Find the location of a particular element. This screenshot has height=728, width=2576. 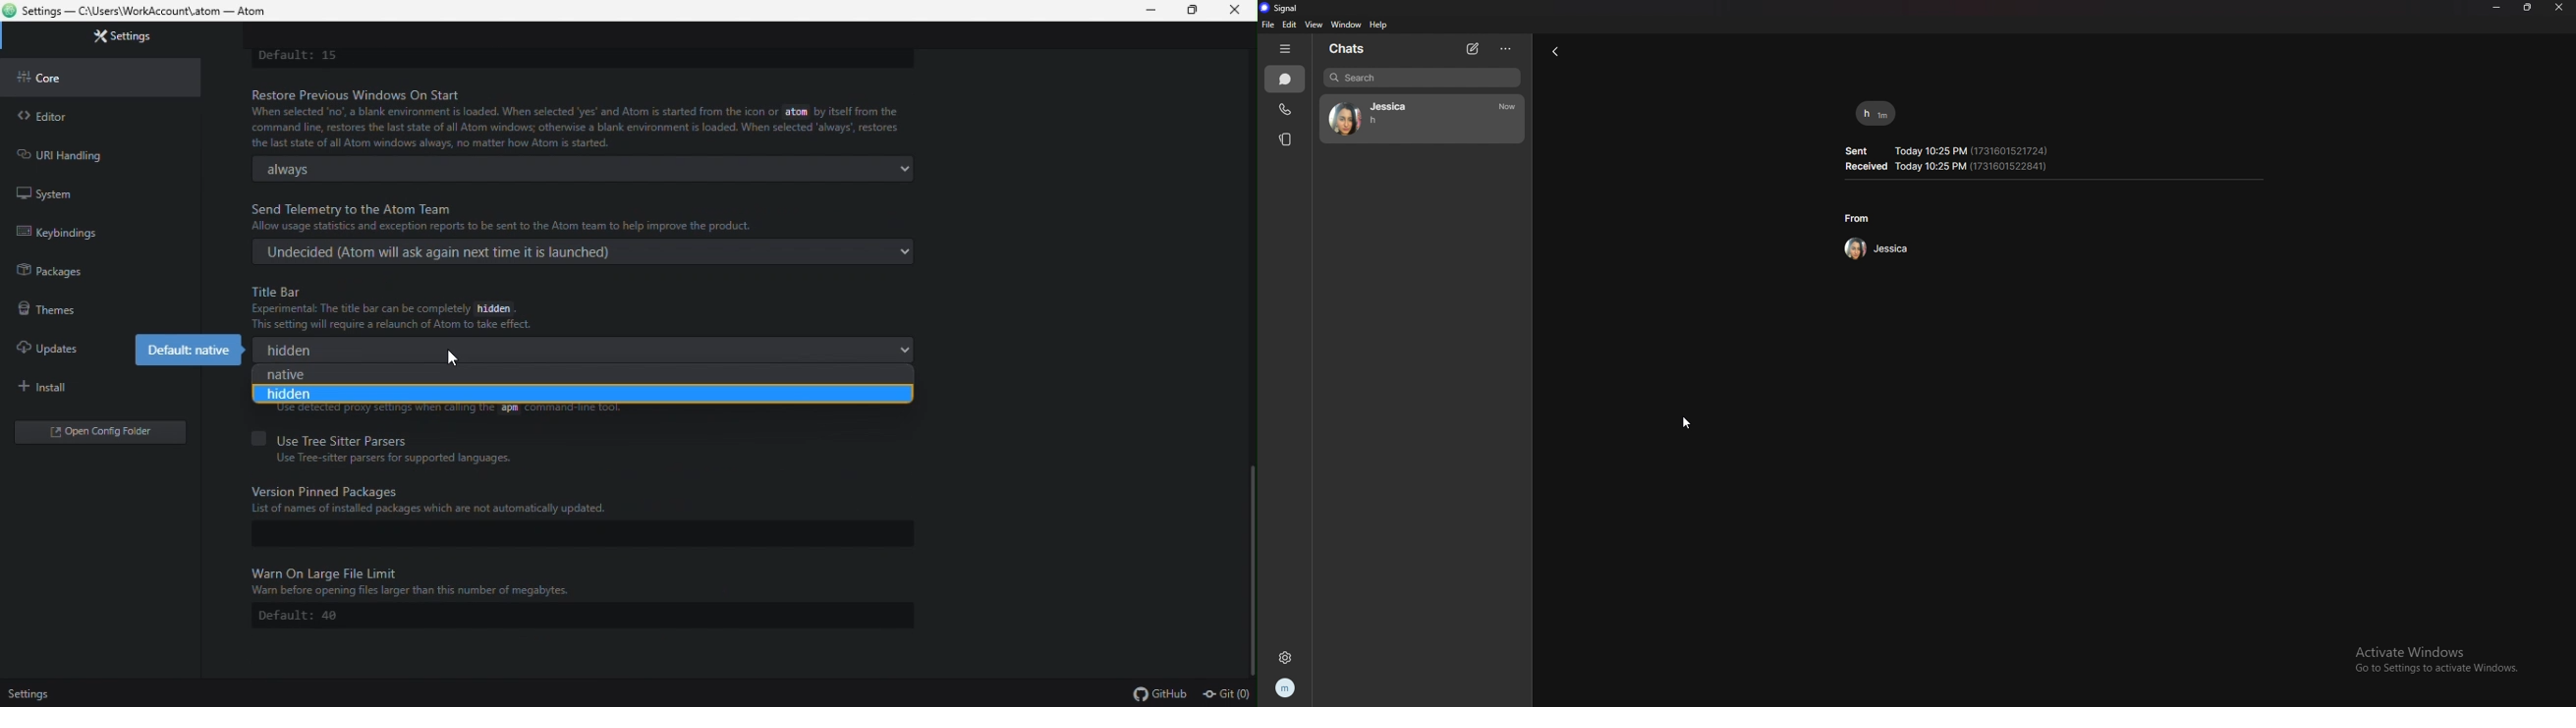

edit is located at coordinates (1290, 24).